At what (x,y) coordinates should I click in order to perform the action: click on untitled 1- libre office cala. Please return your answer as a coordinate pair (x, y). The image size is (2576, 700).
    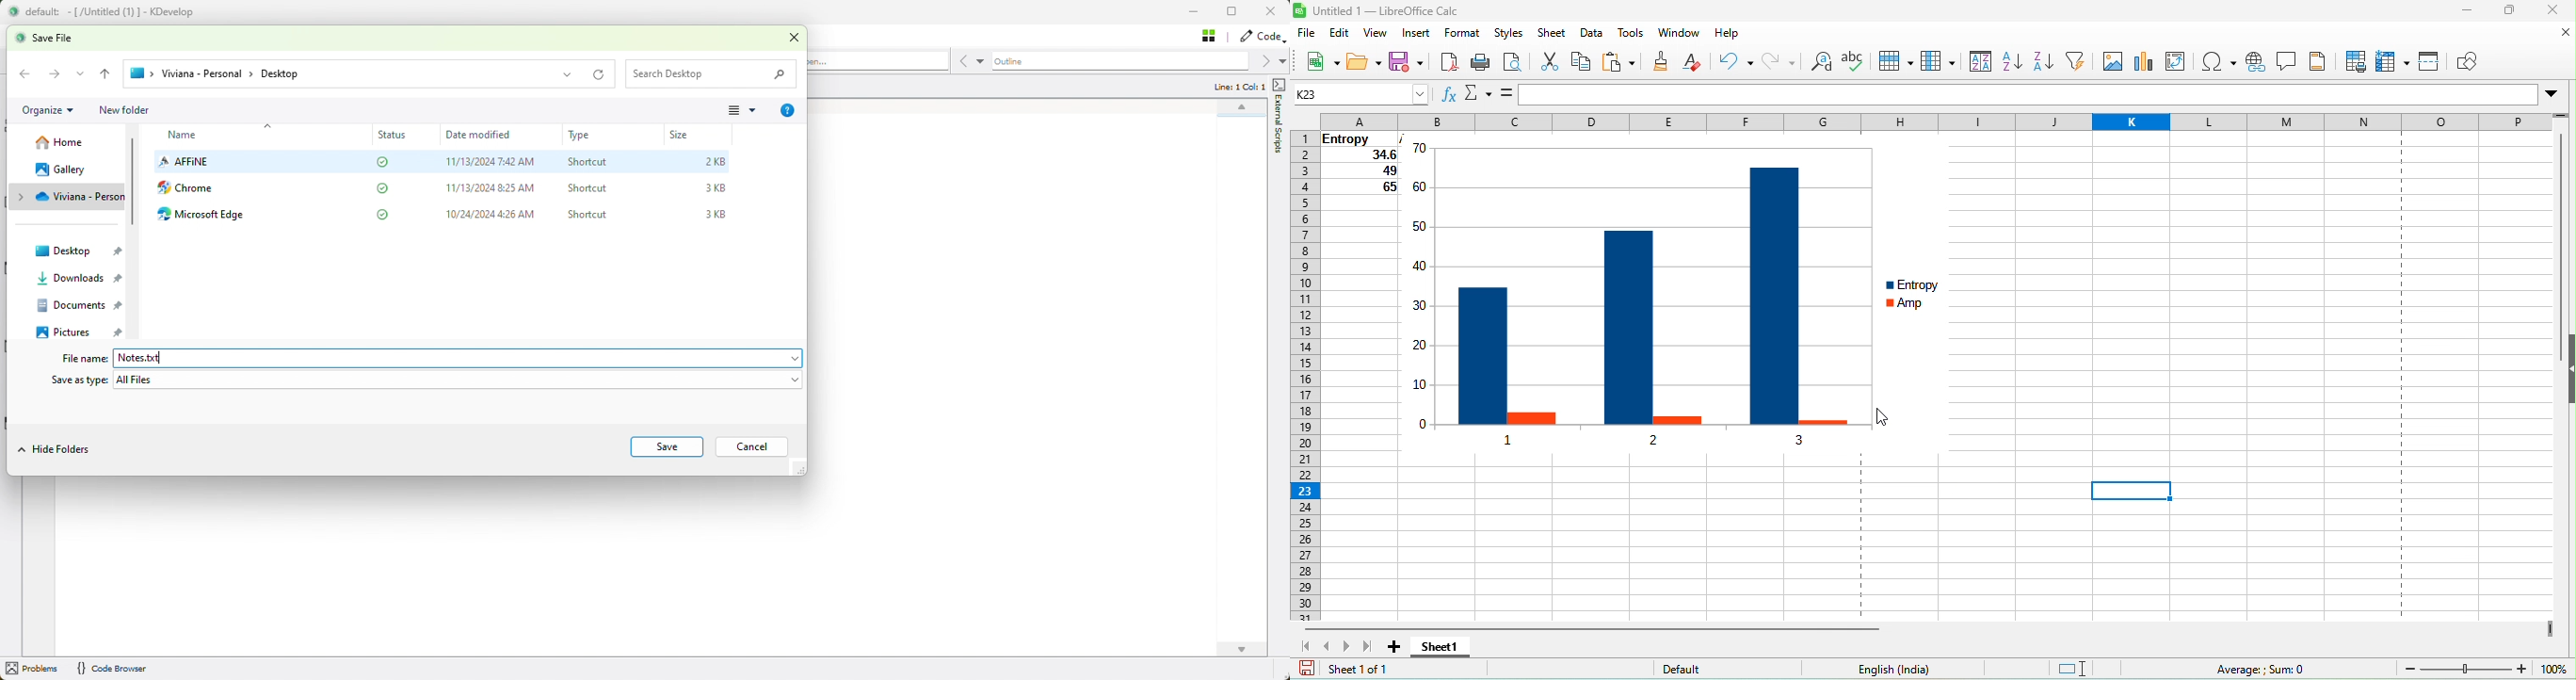
    Looking at the image, I should click on (1380, 12).